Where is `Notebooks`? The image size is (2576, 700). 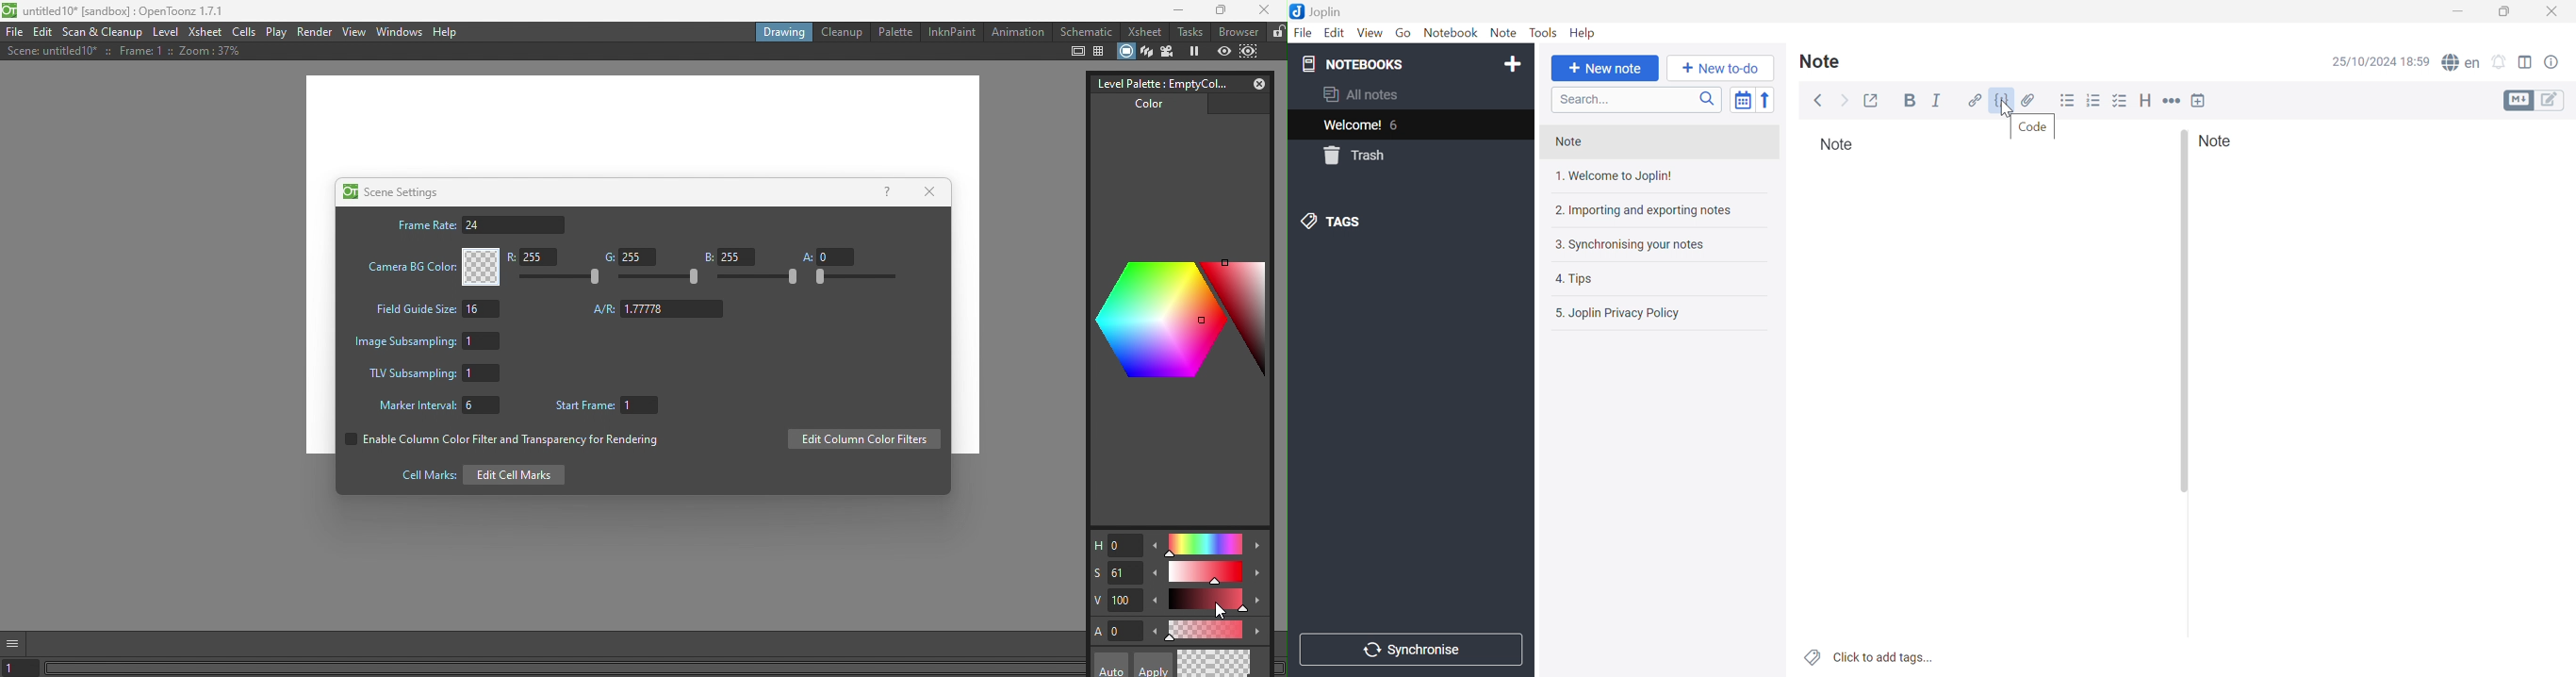 Notebooks is located at coordinates (1361, 64).